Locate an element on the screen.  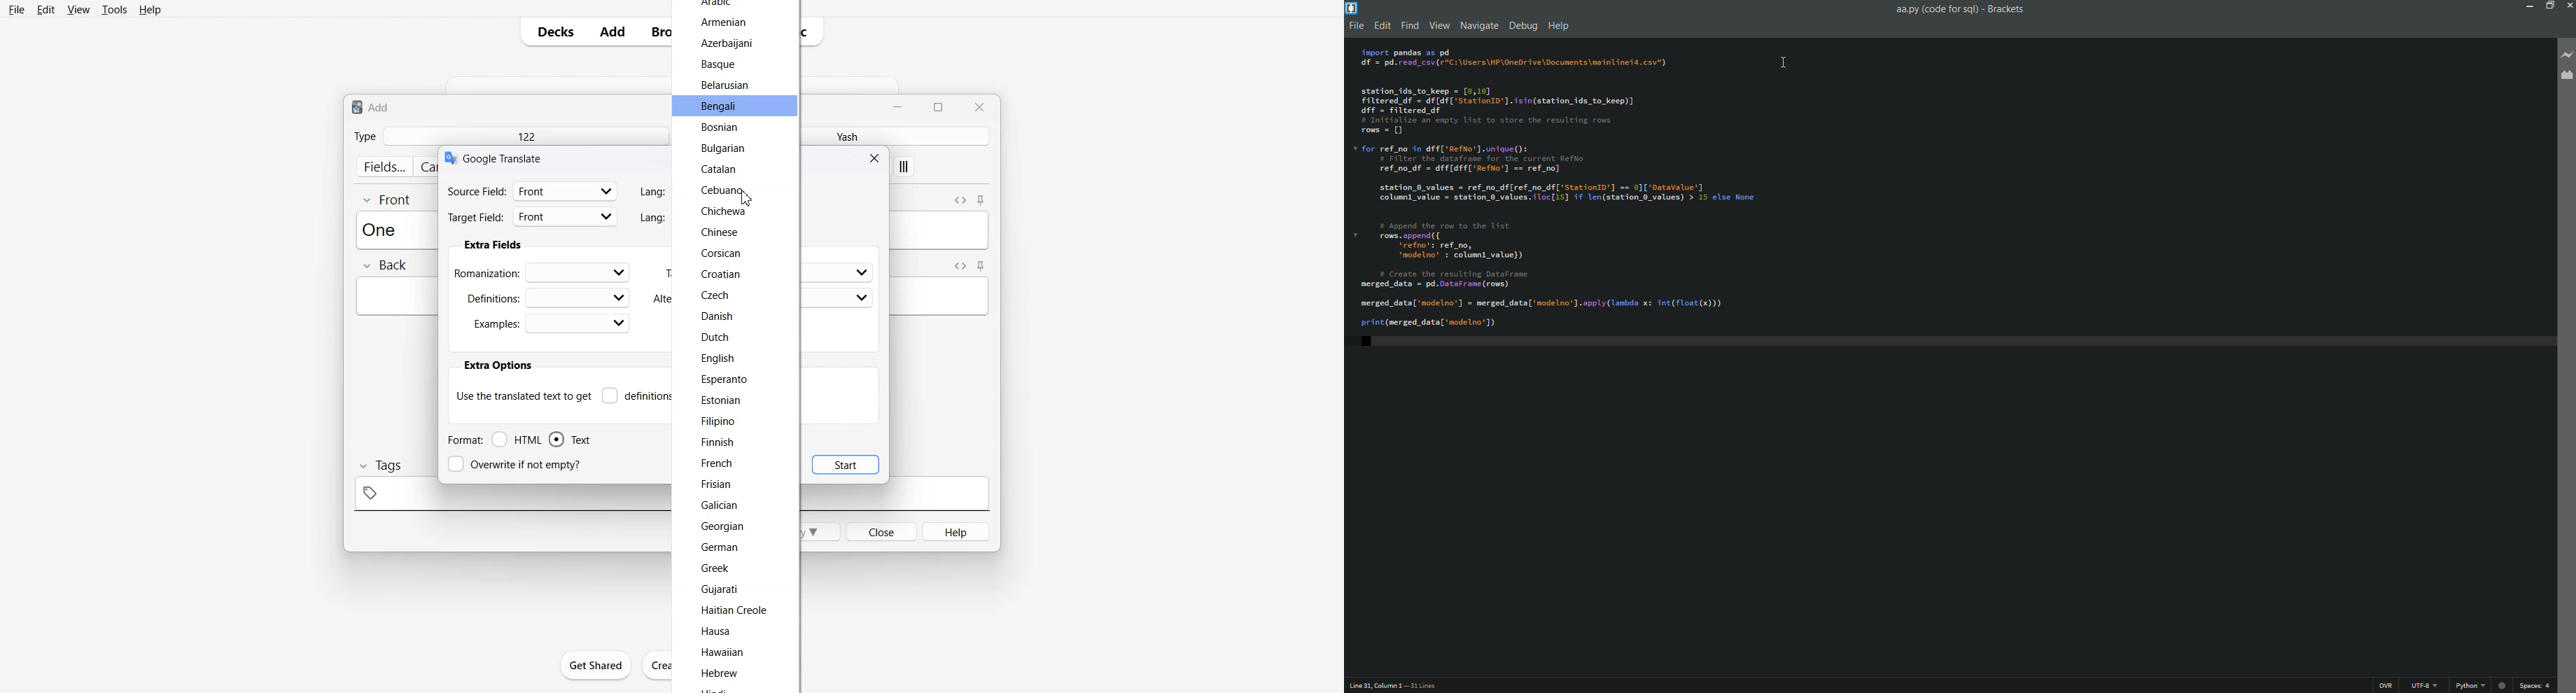
Hawaiian is located at coordinates (727, 652).